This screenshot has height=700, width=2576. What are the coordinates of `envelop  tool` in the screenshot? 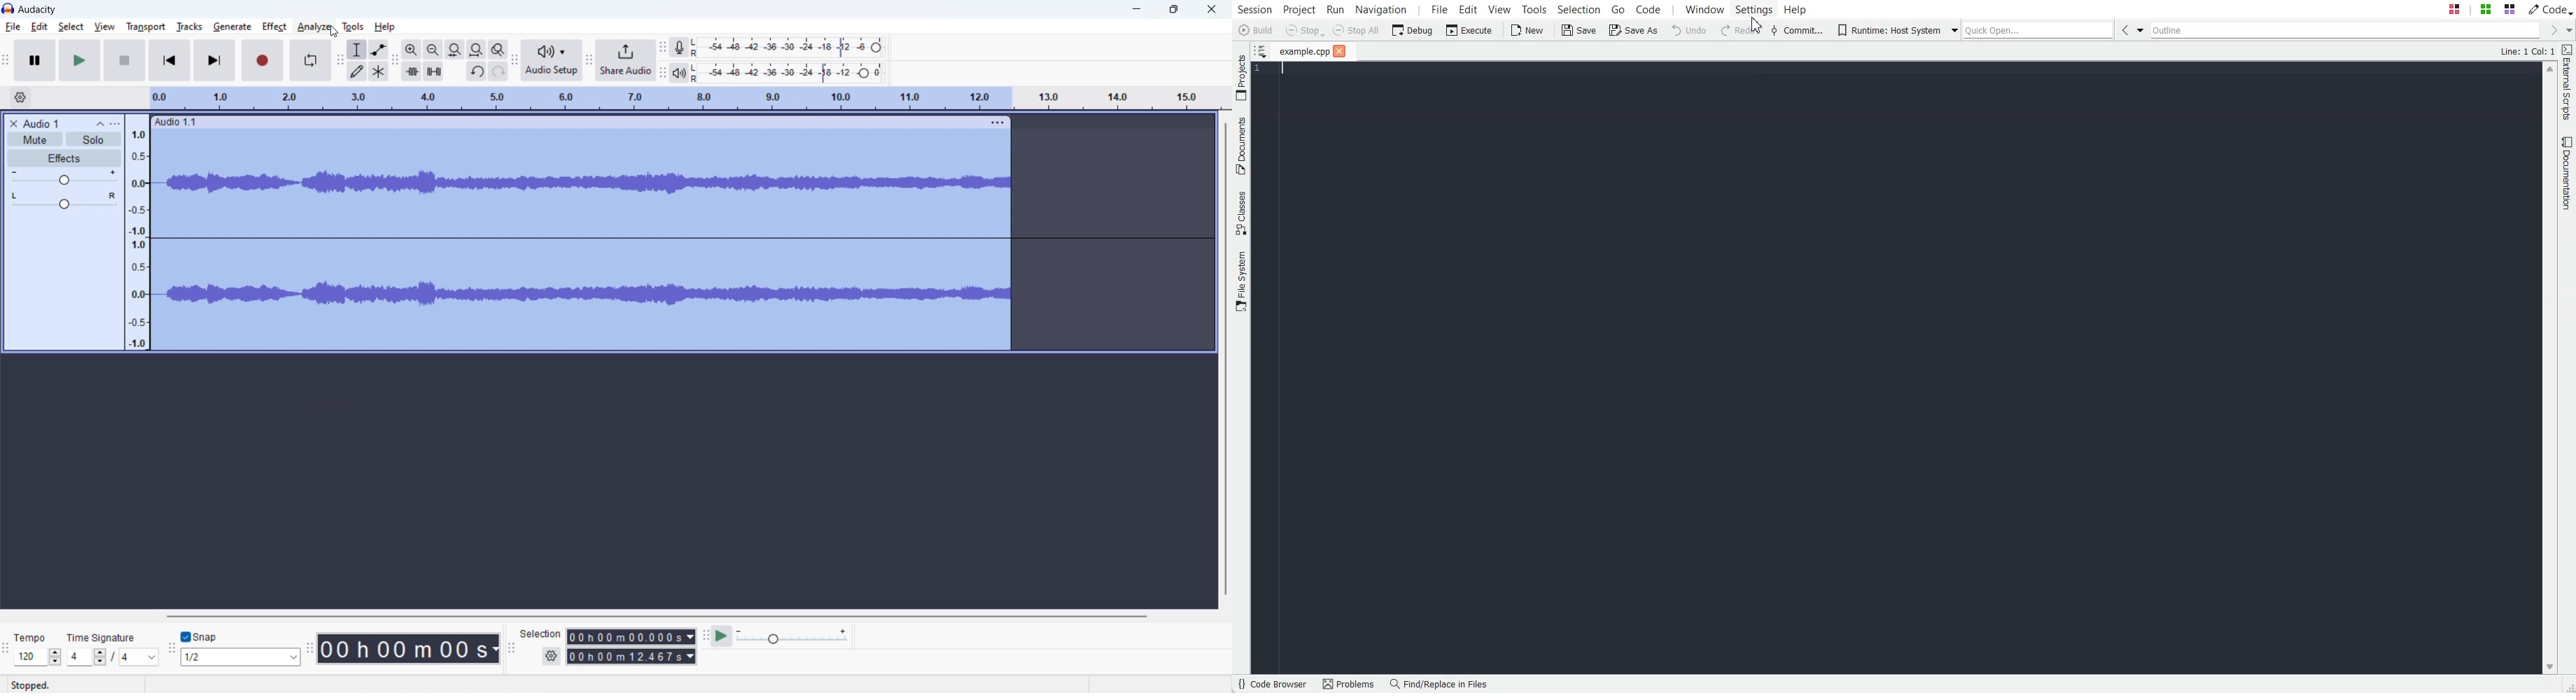 It's located at (379, 49).